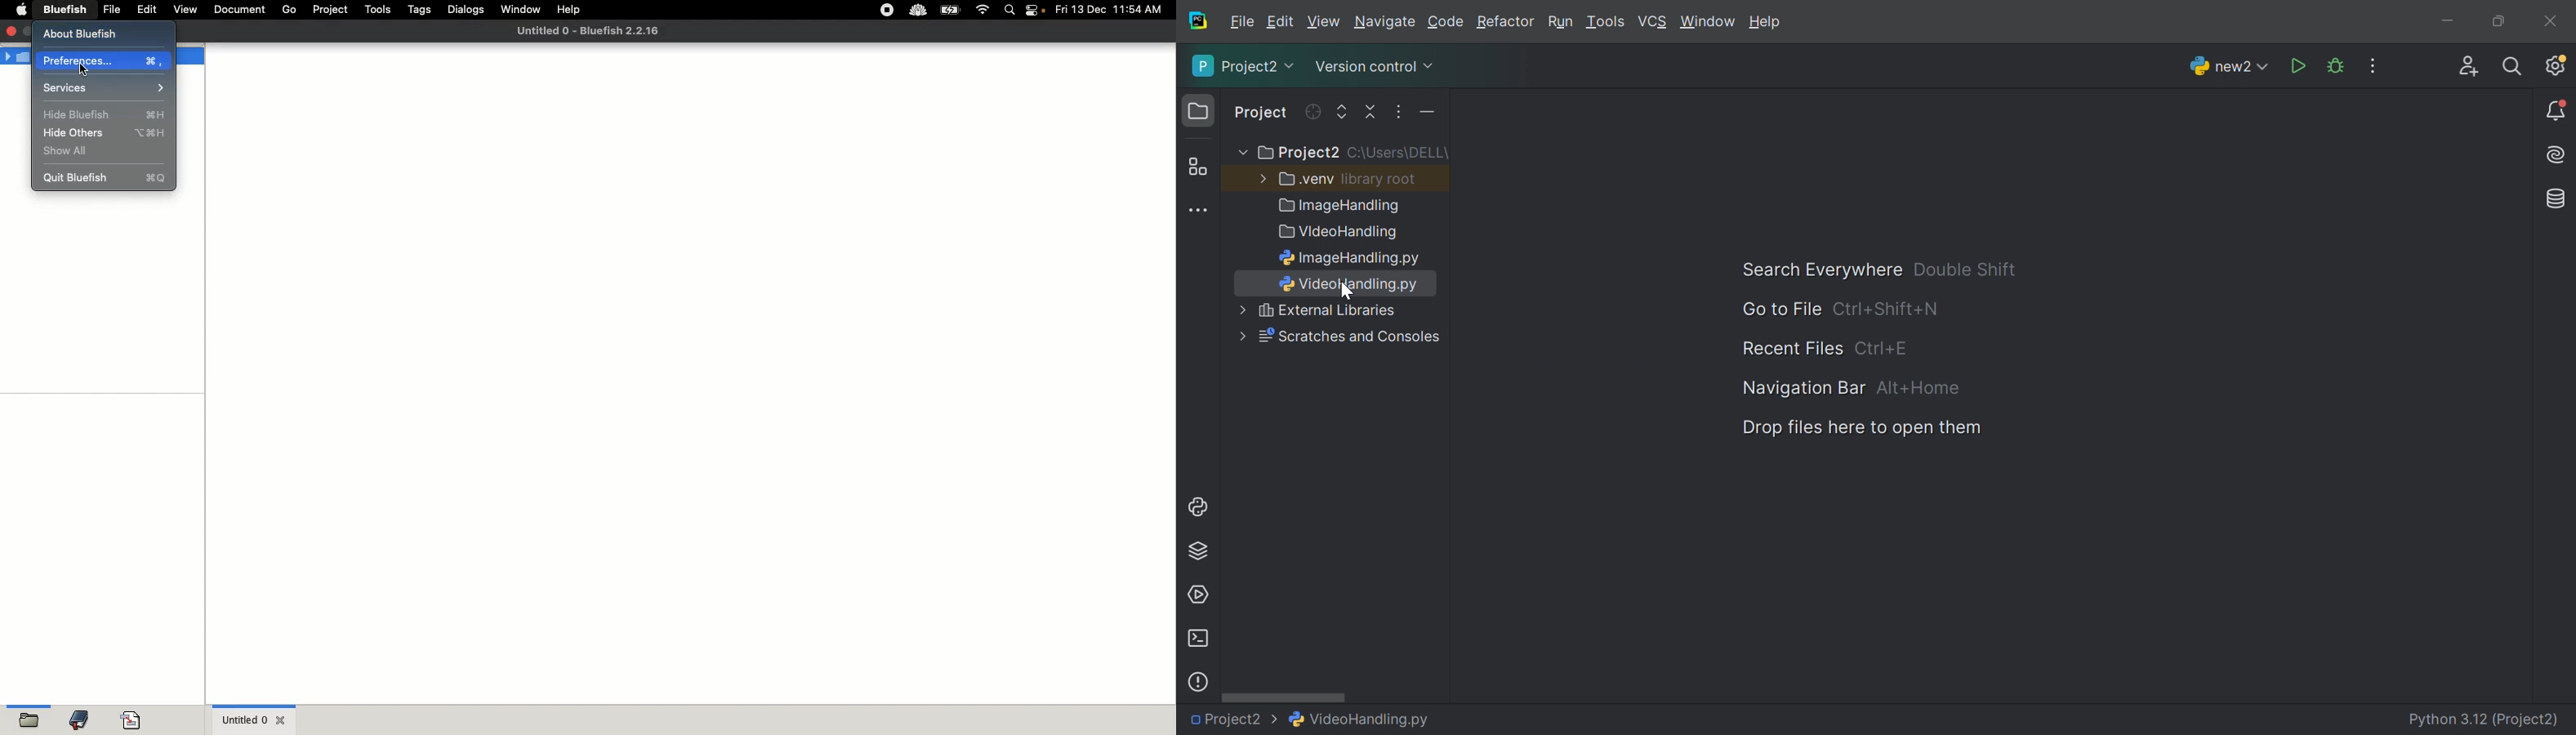 The image size is (2576, 756). I want to click on Preferences , so click(104, 61).